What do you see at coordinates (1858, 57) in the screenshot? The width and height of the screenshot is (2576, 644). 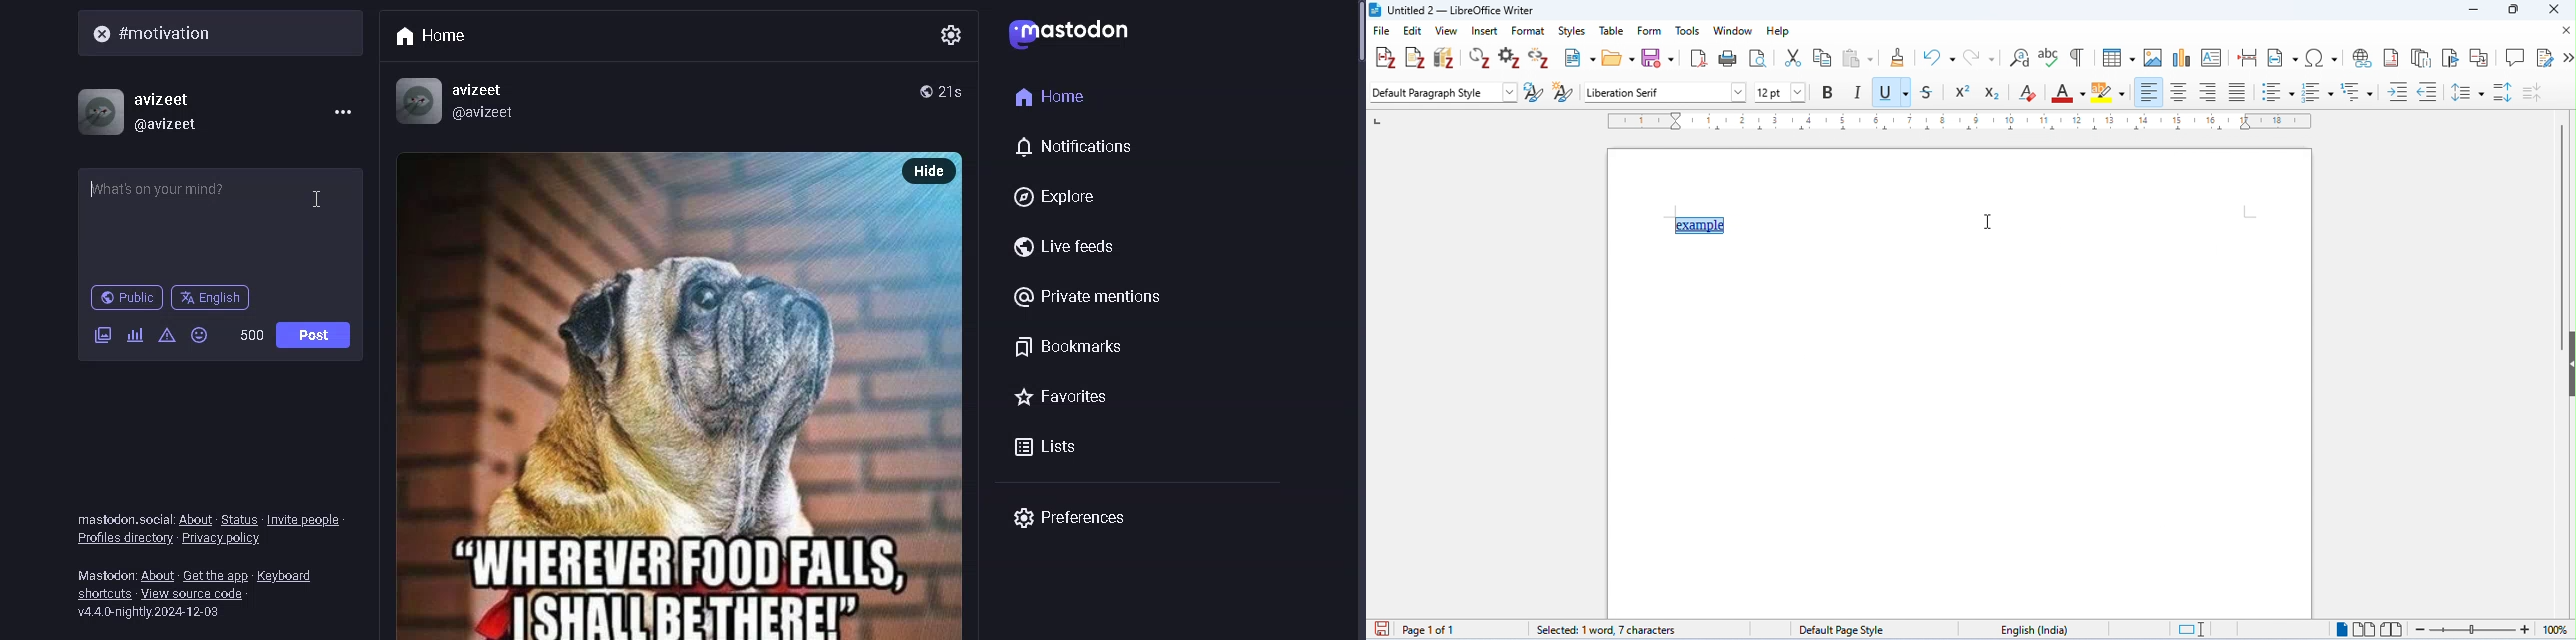 I see `paste` at bounding box center [1858, 57].